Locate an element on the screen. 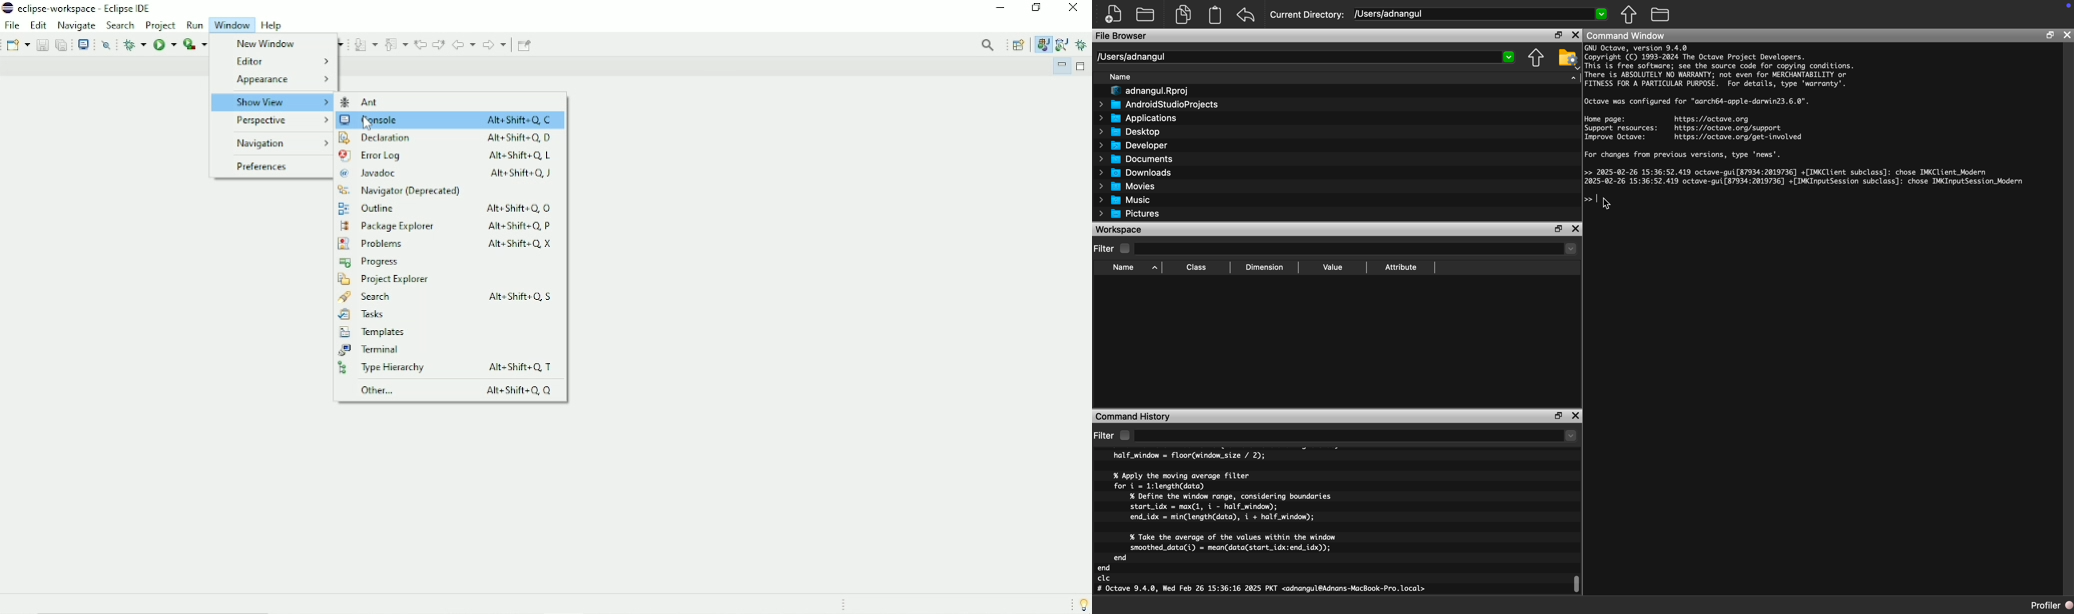 The height and width of the screenshot is (616, 2100). New File is located at coordinates (1114, 14).